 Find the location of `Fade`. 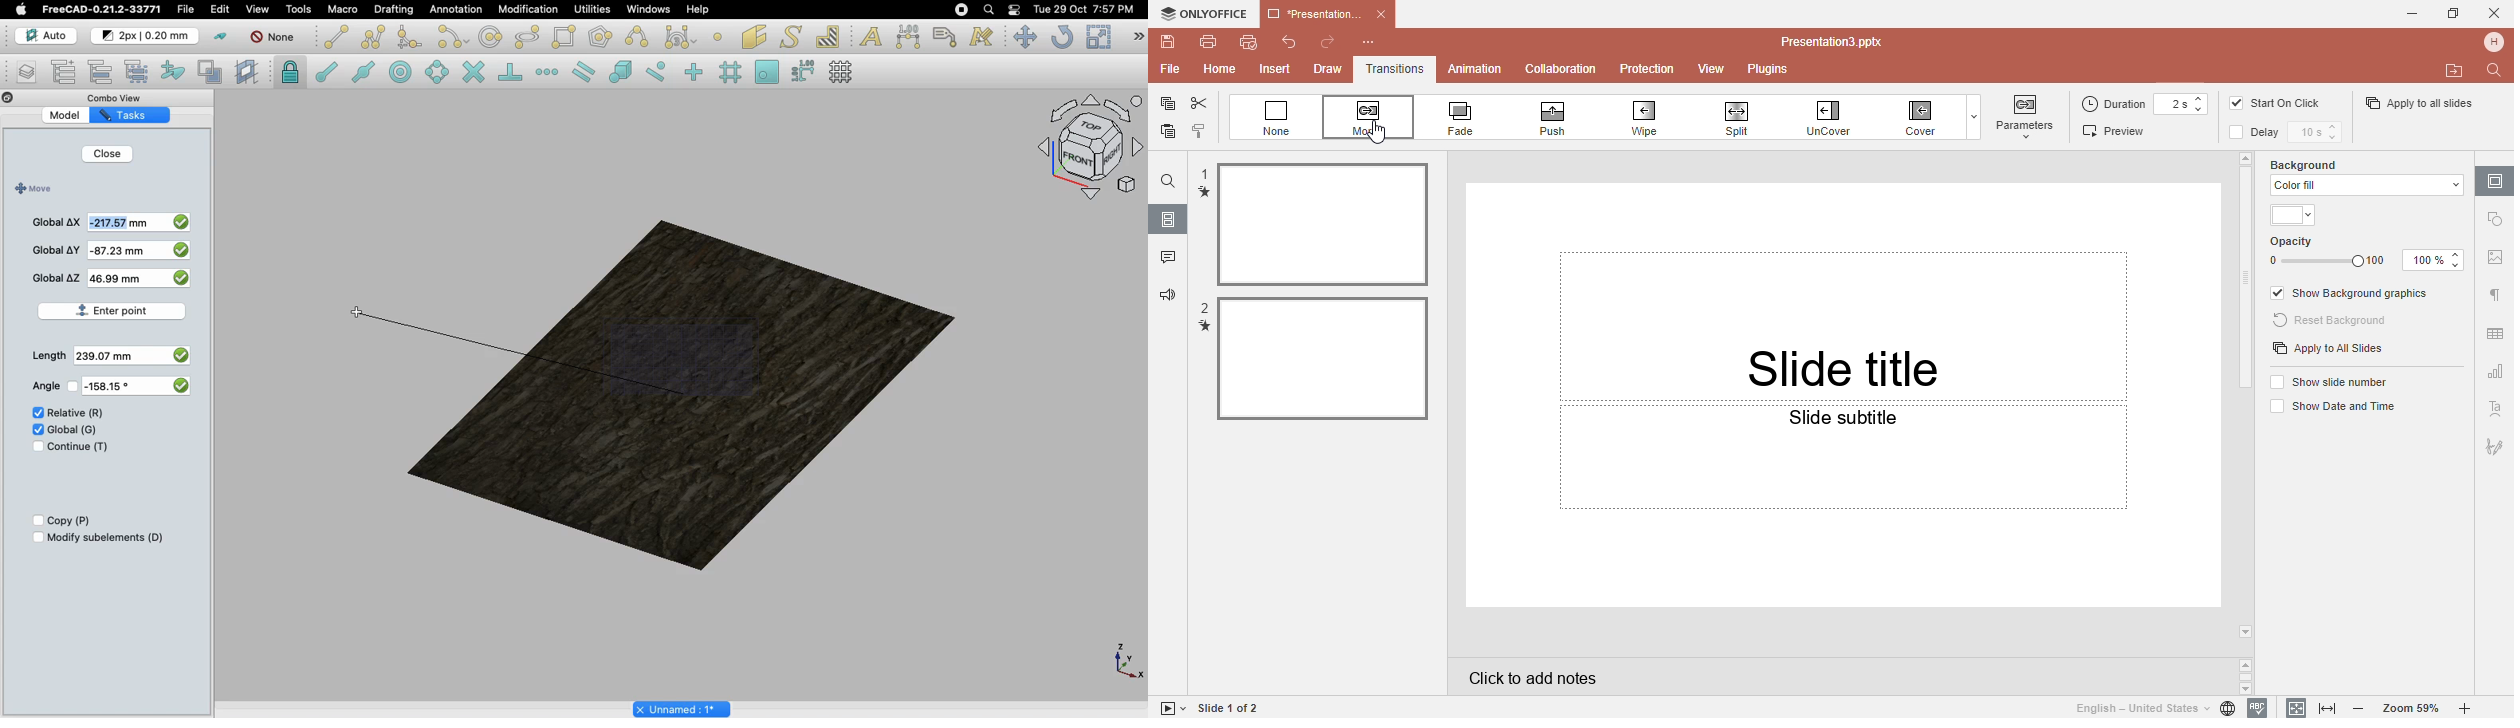

Fade is located at coordinates (1473, 118).